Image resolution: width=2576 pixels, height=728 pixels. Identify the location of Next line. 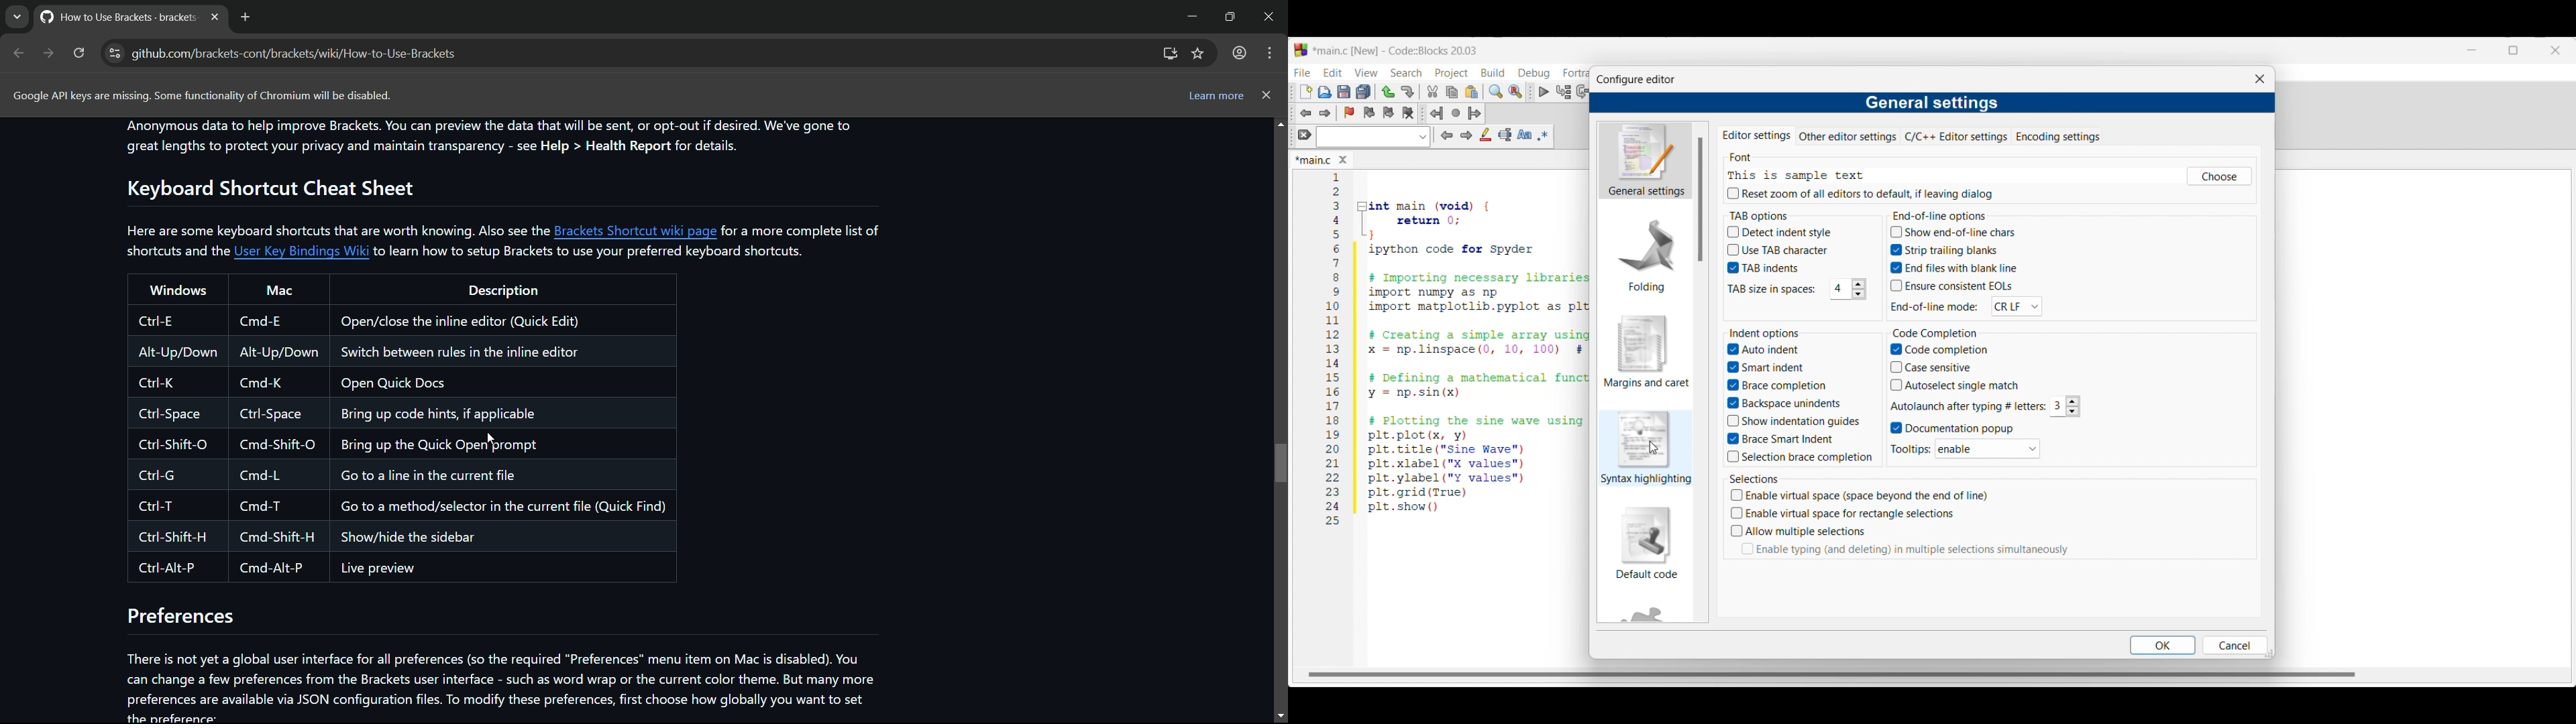
(1584, 92).